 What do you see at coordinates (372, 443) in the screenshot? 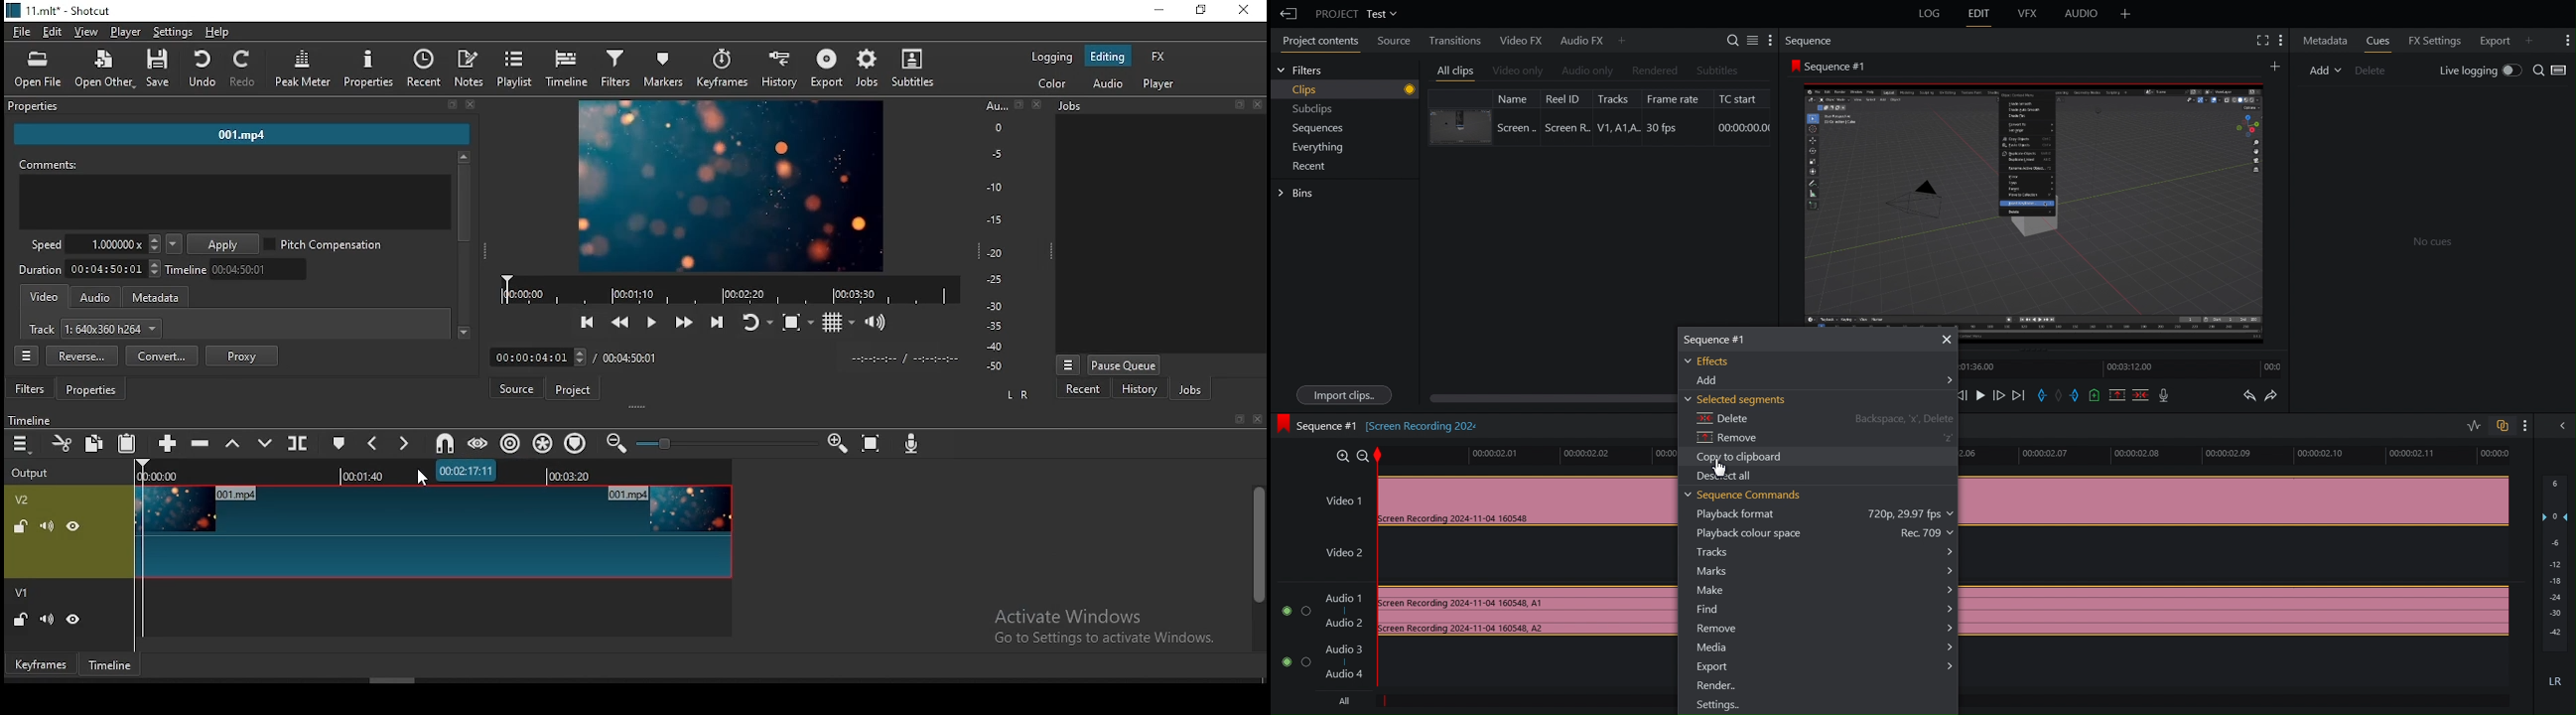
I see `previous marker` at bounding box center [372, 443].